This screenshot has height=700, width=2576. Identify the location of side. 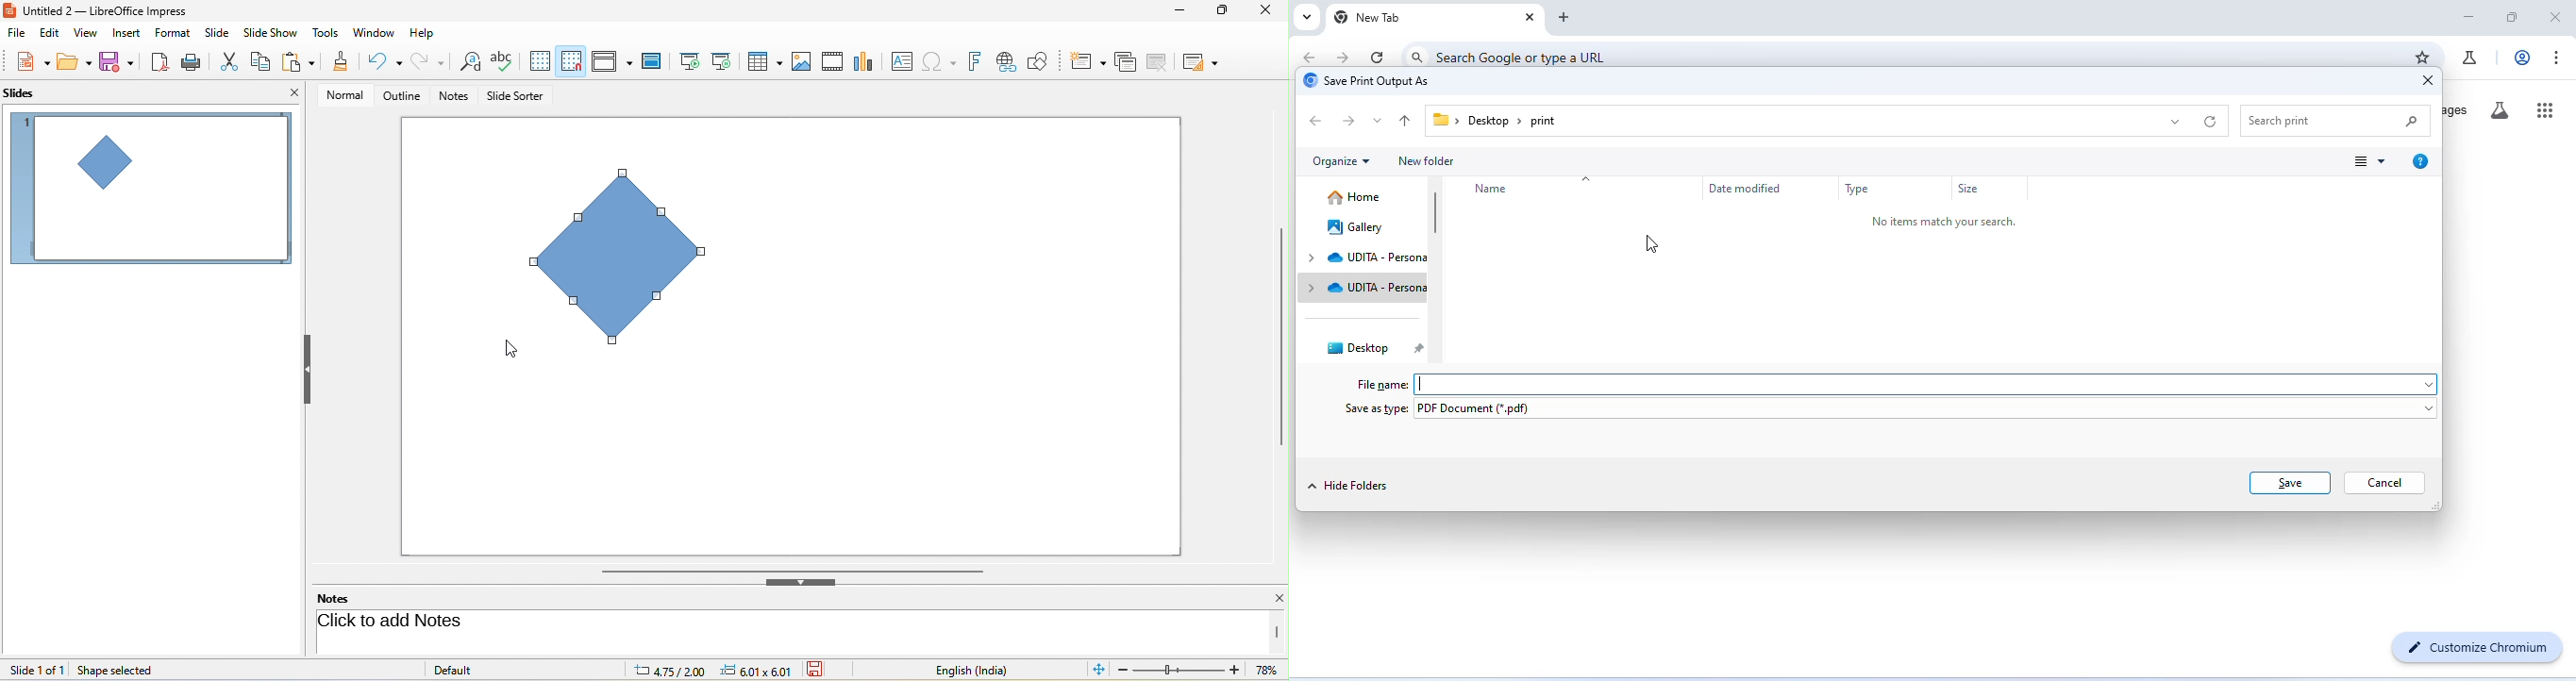
(221, 33).